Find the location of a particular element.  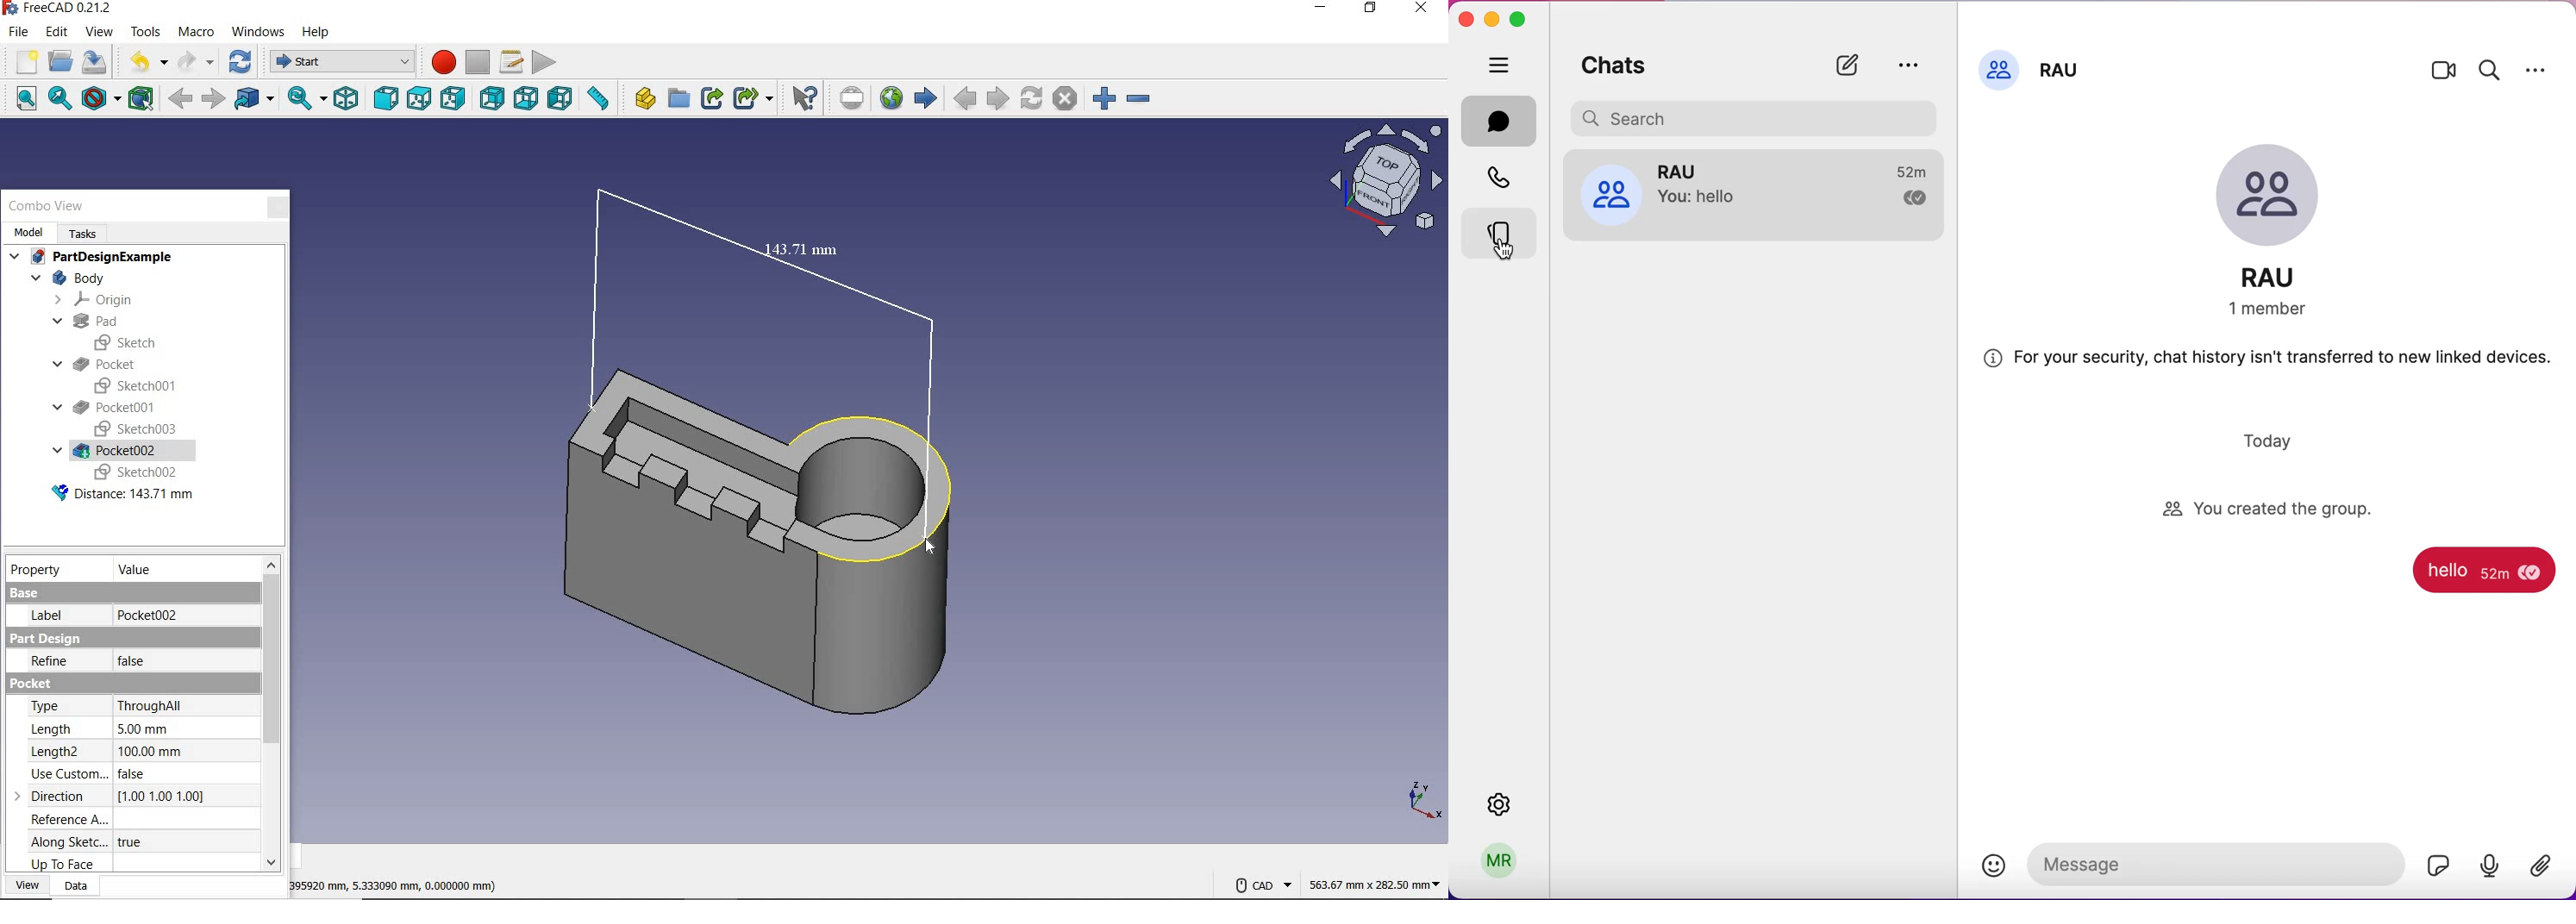

SKETCH002 is located at coordinates (136, 473).